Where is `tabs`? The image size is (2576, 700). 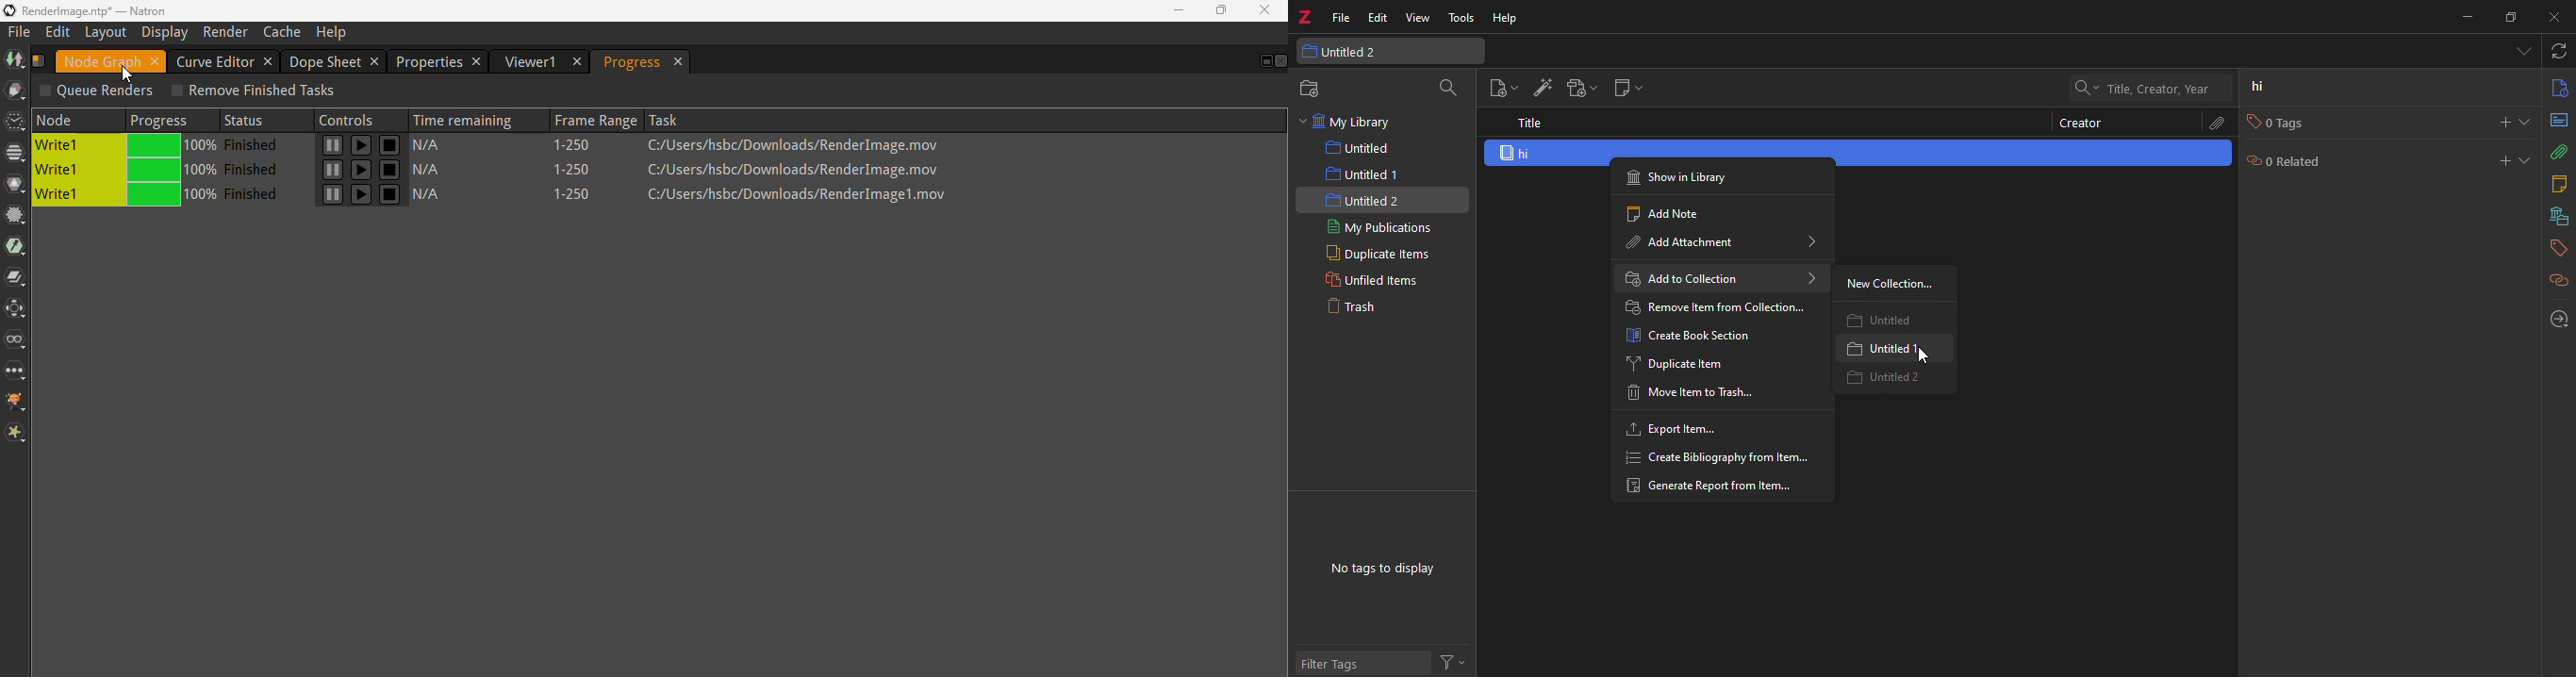
tabs is located at coordinates (2521, 51).